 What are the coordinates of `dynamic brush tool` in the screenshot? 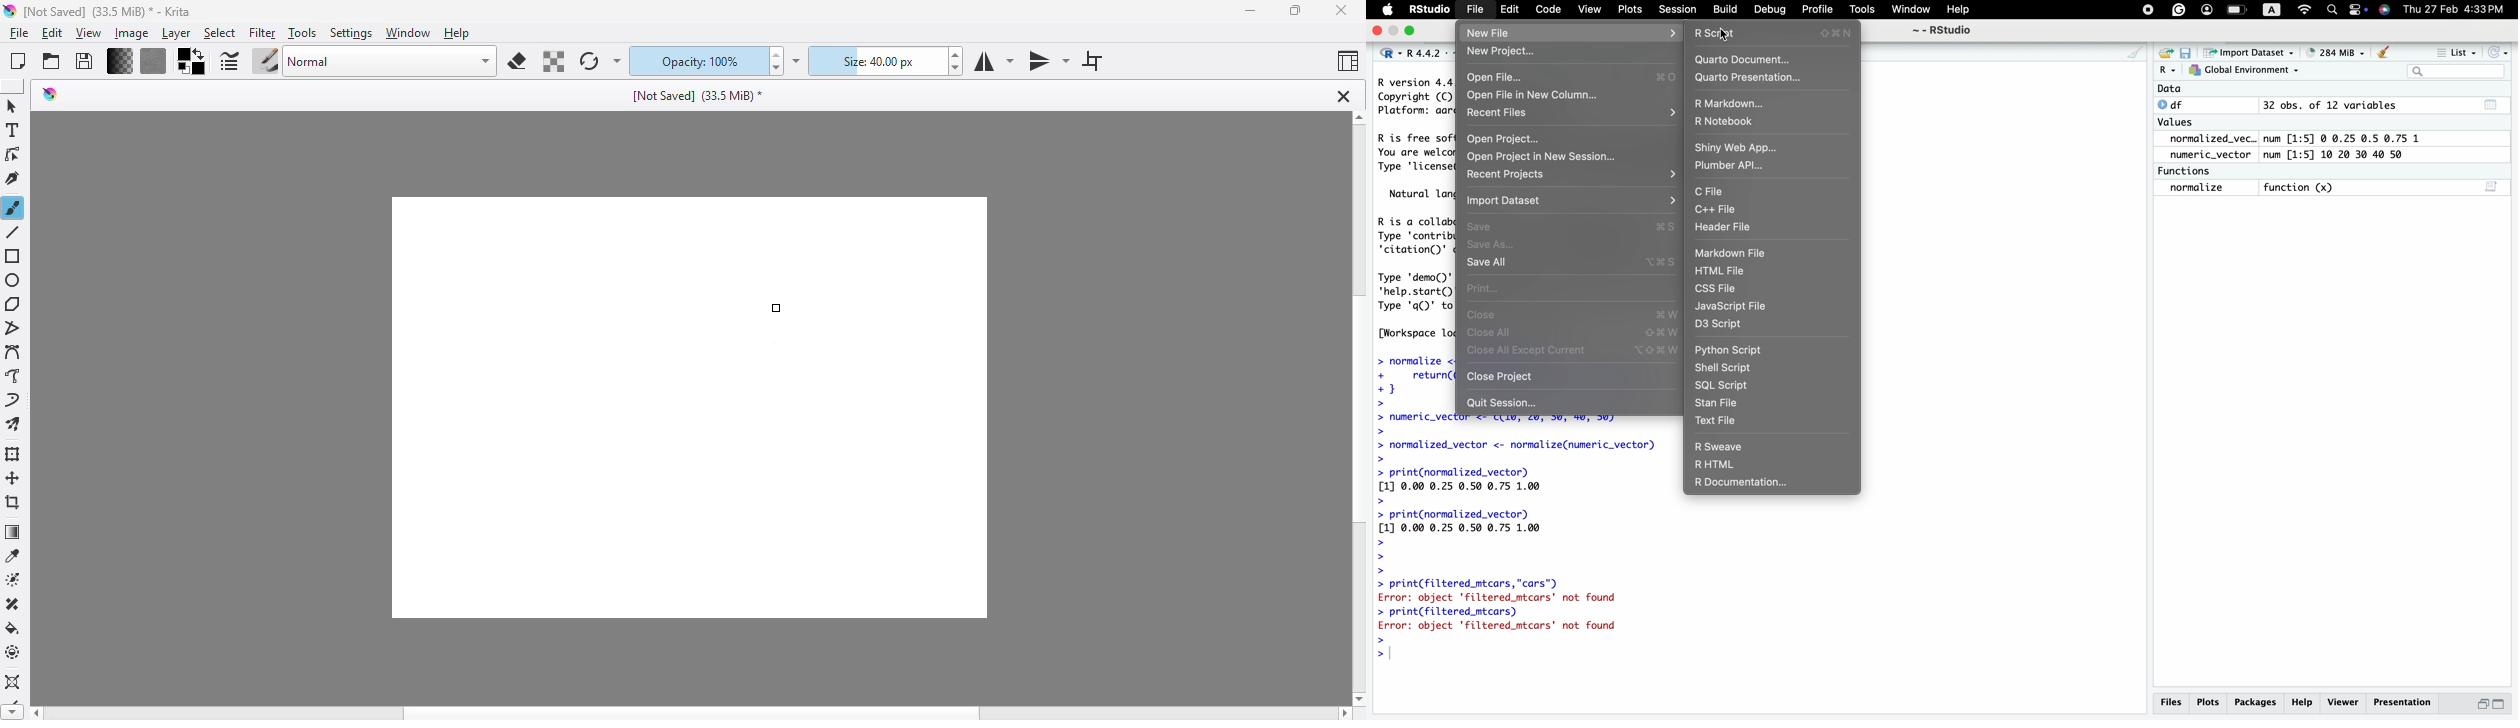 It's located at (14, 401).